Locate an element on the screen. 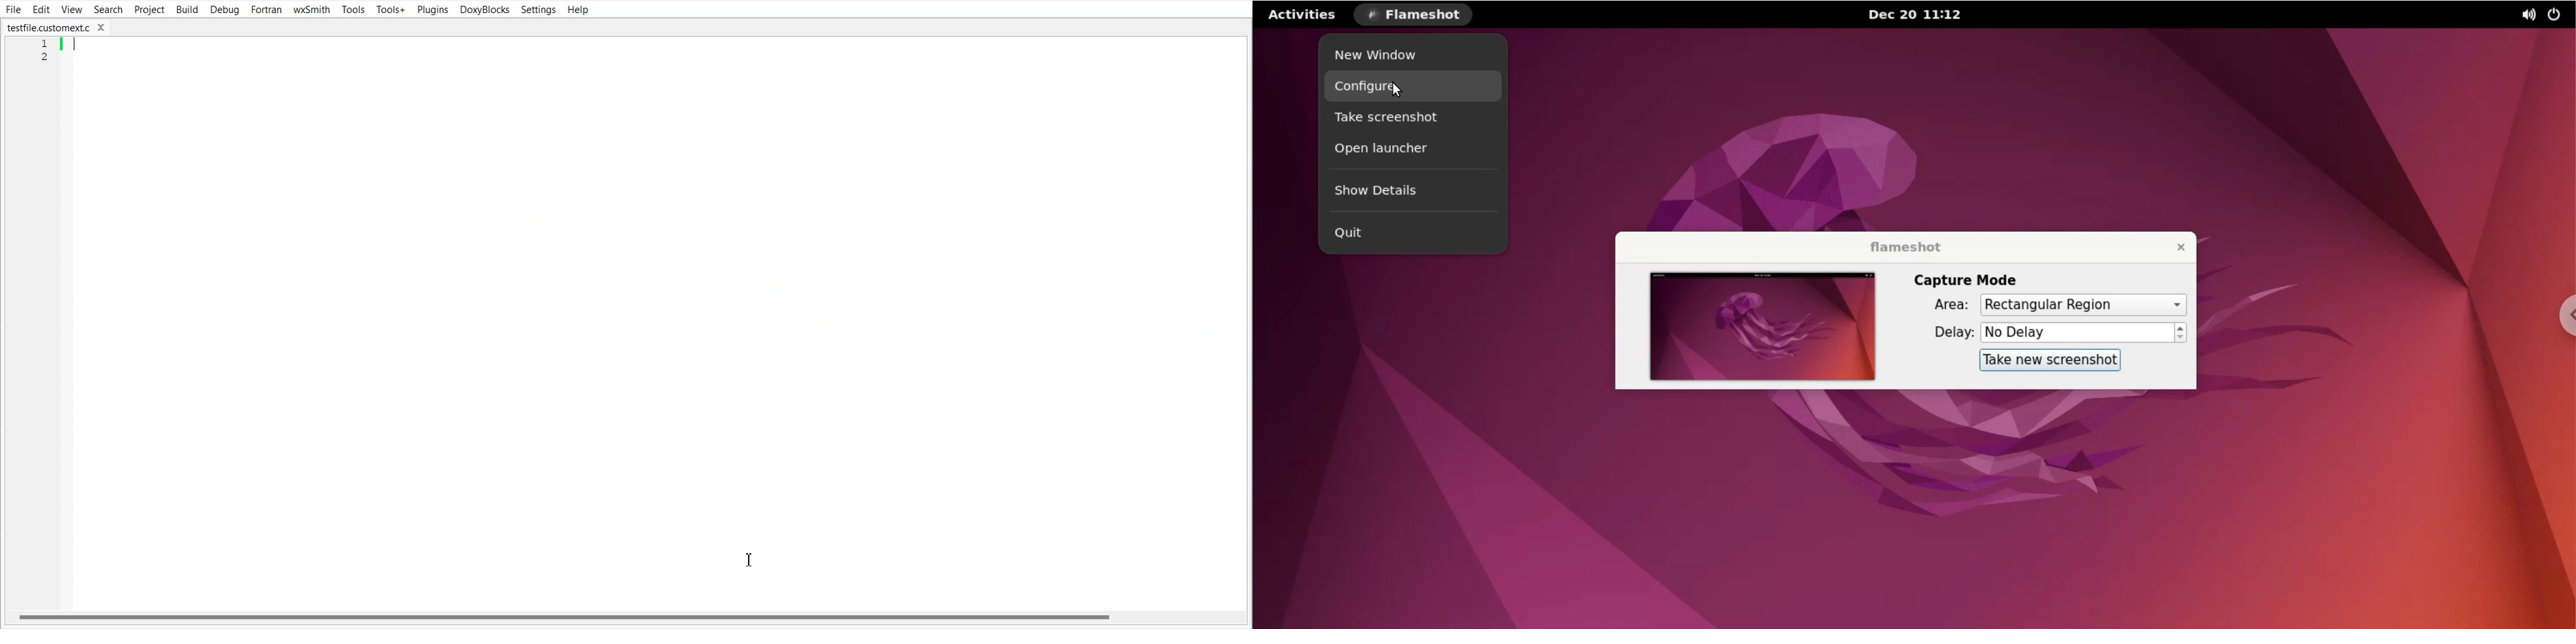 This screenshot has width=2576, height=644. flameshot menu is located at coordinates (1416, 15).